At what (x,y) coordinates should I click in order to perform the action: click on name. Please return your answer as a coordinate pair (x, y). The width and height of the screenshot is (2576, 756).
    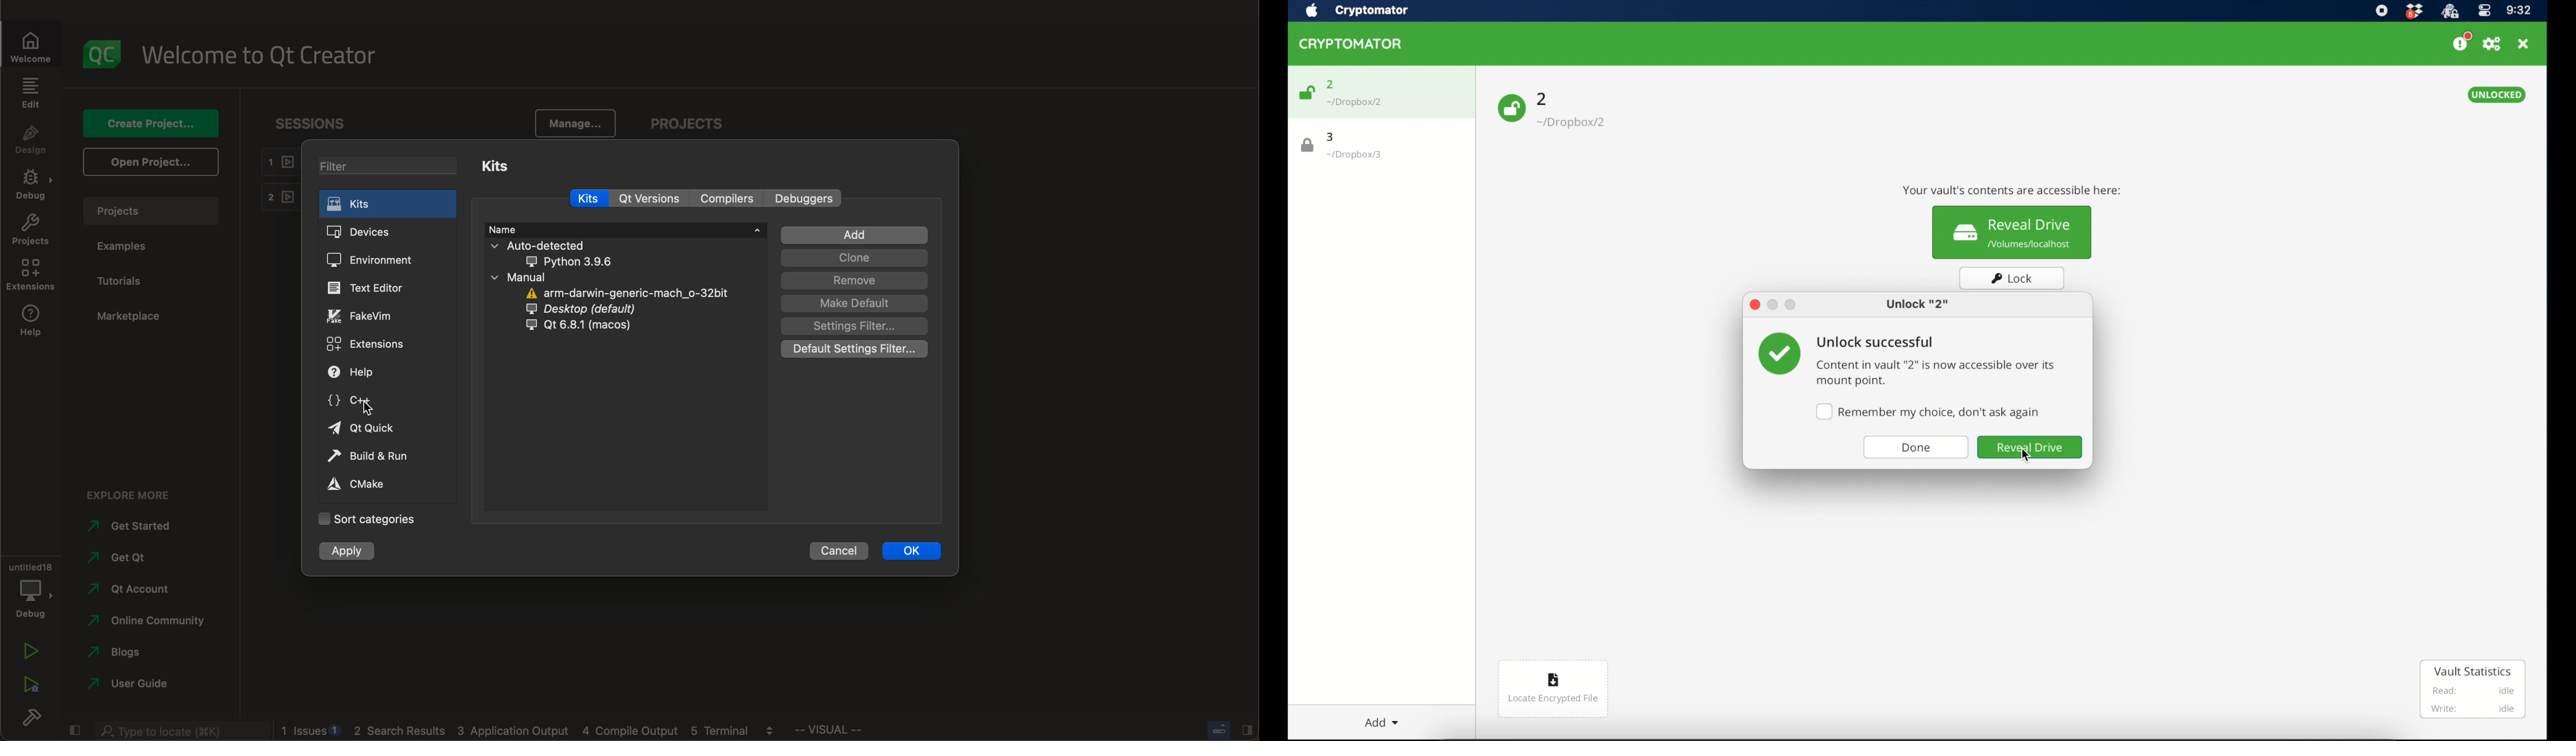
    Looking at the image, I should click on (625, 228).